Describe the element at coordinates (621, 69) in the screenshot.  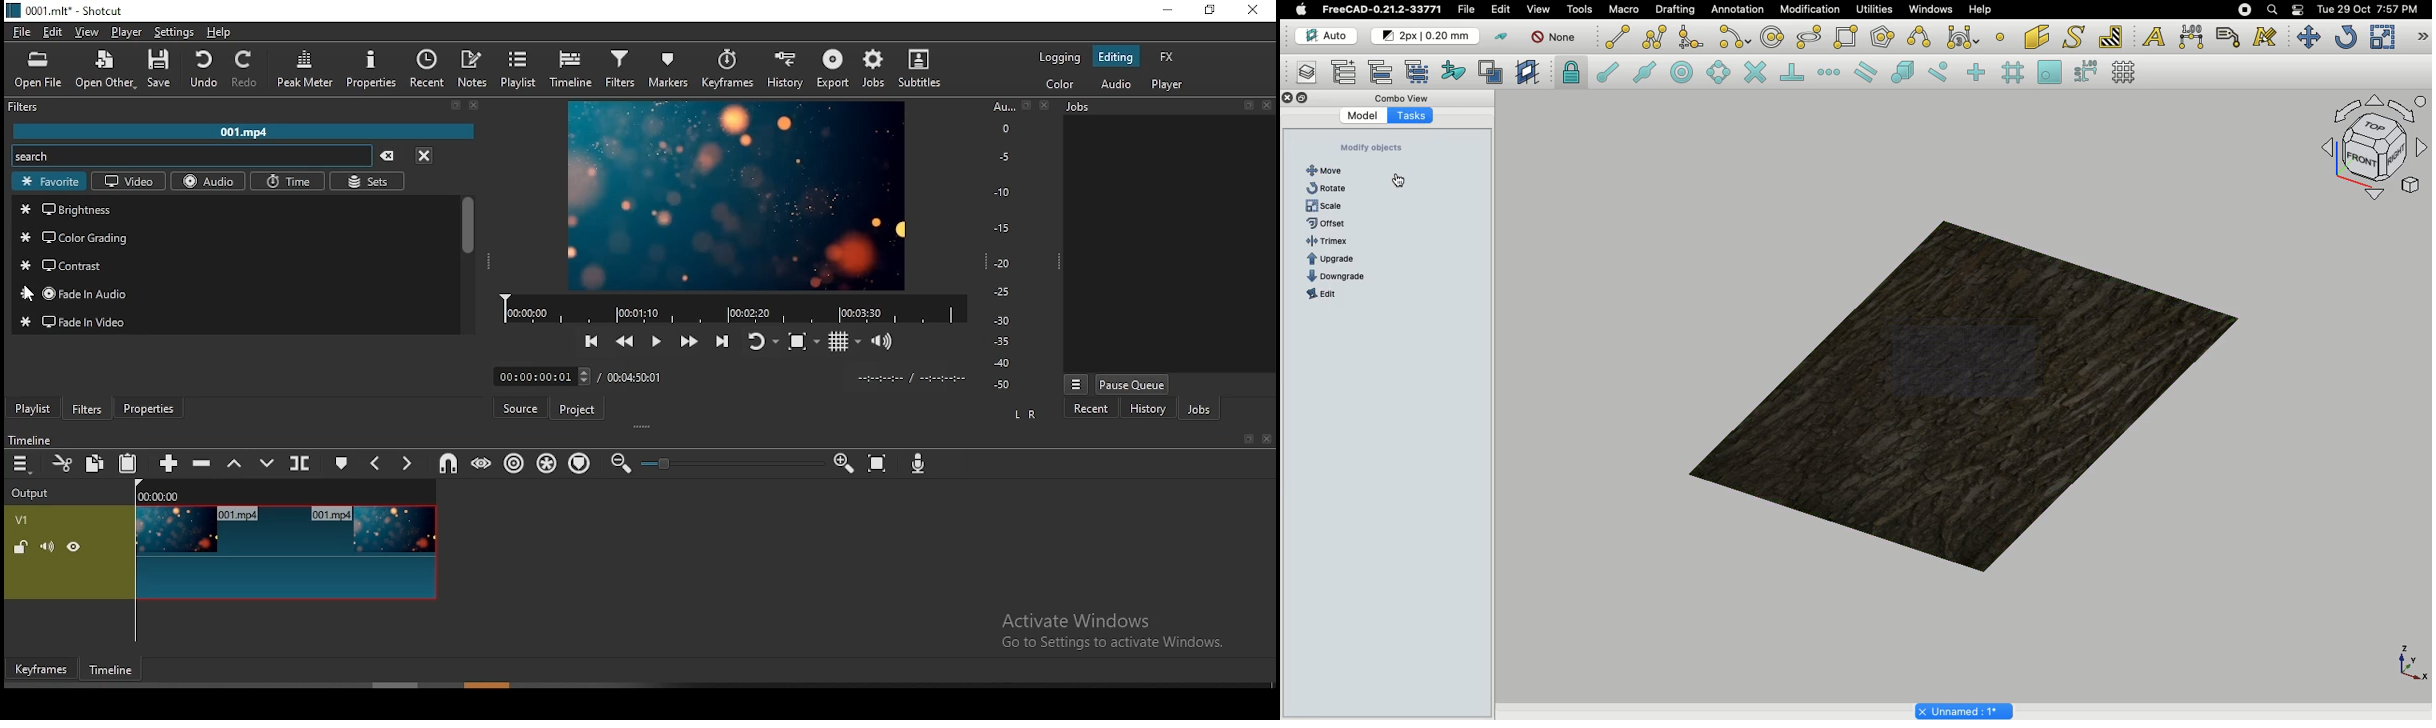
I see `filters` at that location.